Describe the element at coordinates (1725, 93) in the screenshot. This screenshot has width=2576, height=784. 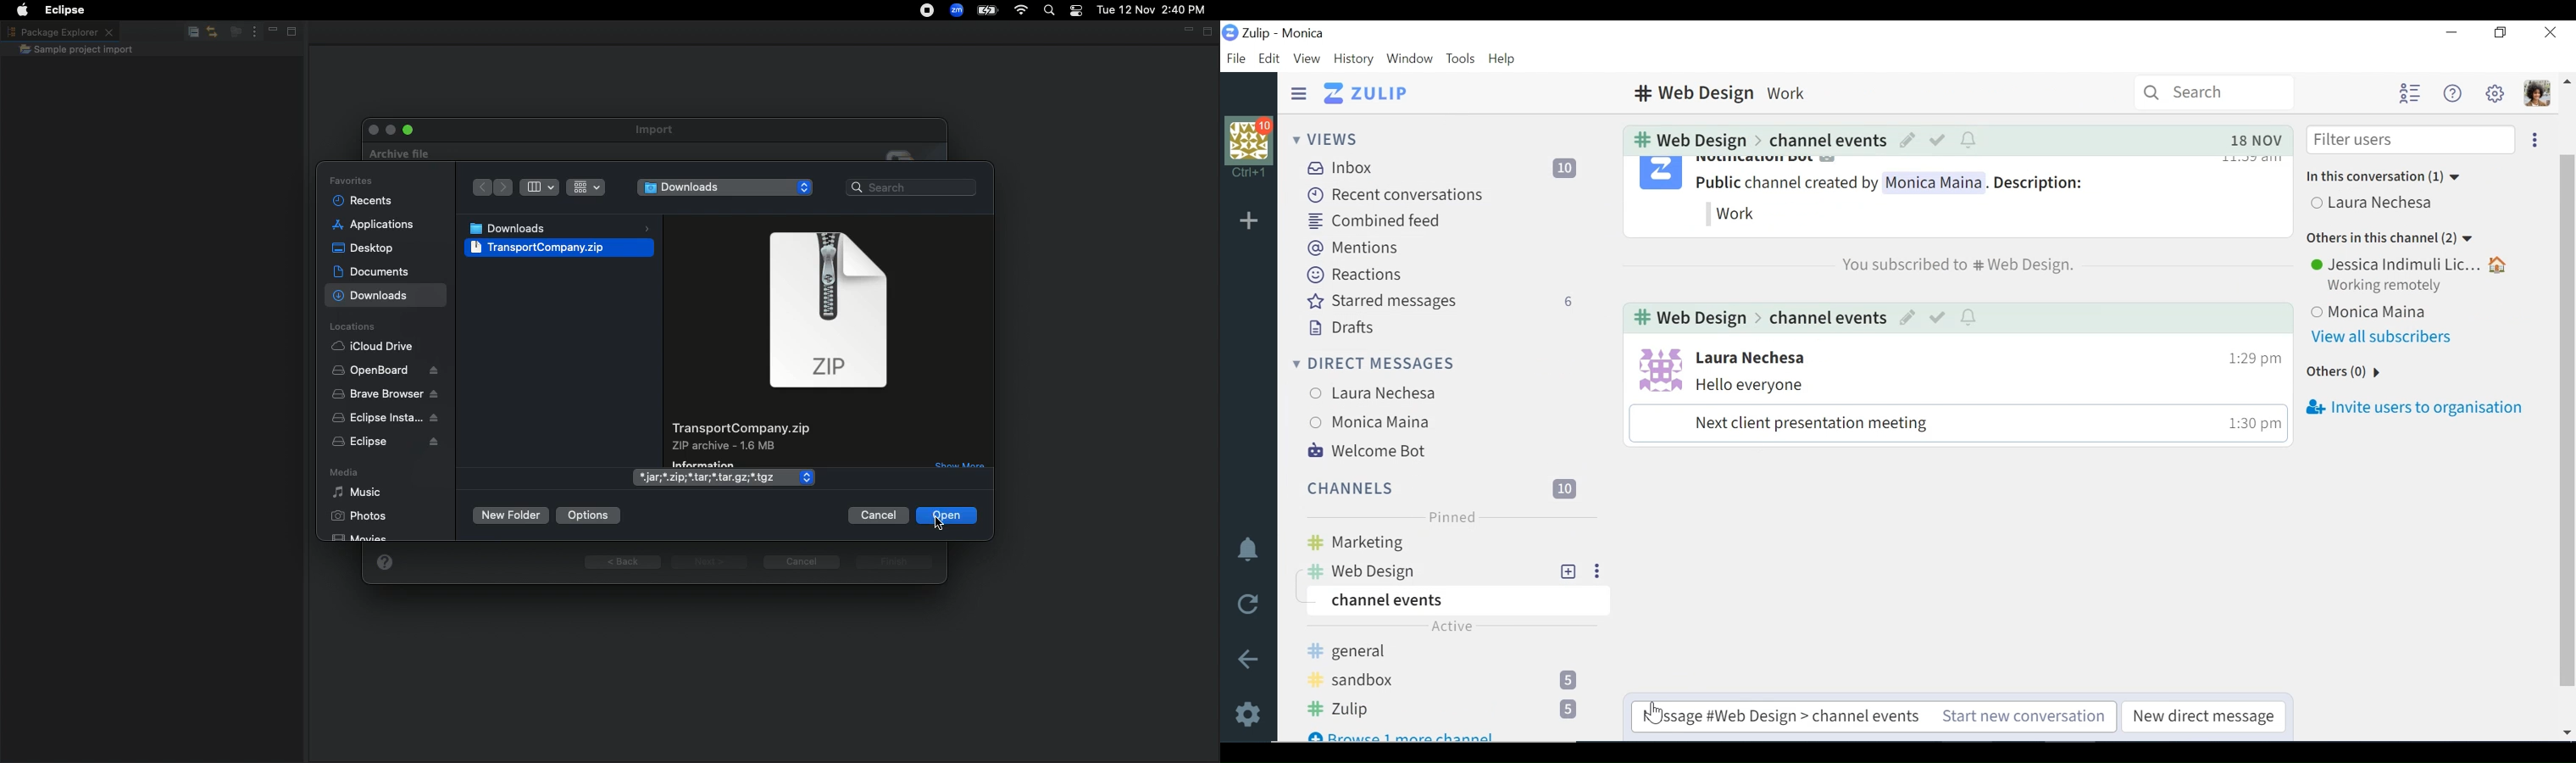
I see `web design Channel description` at that location.